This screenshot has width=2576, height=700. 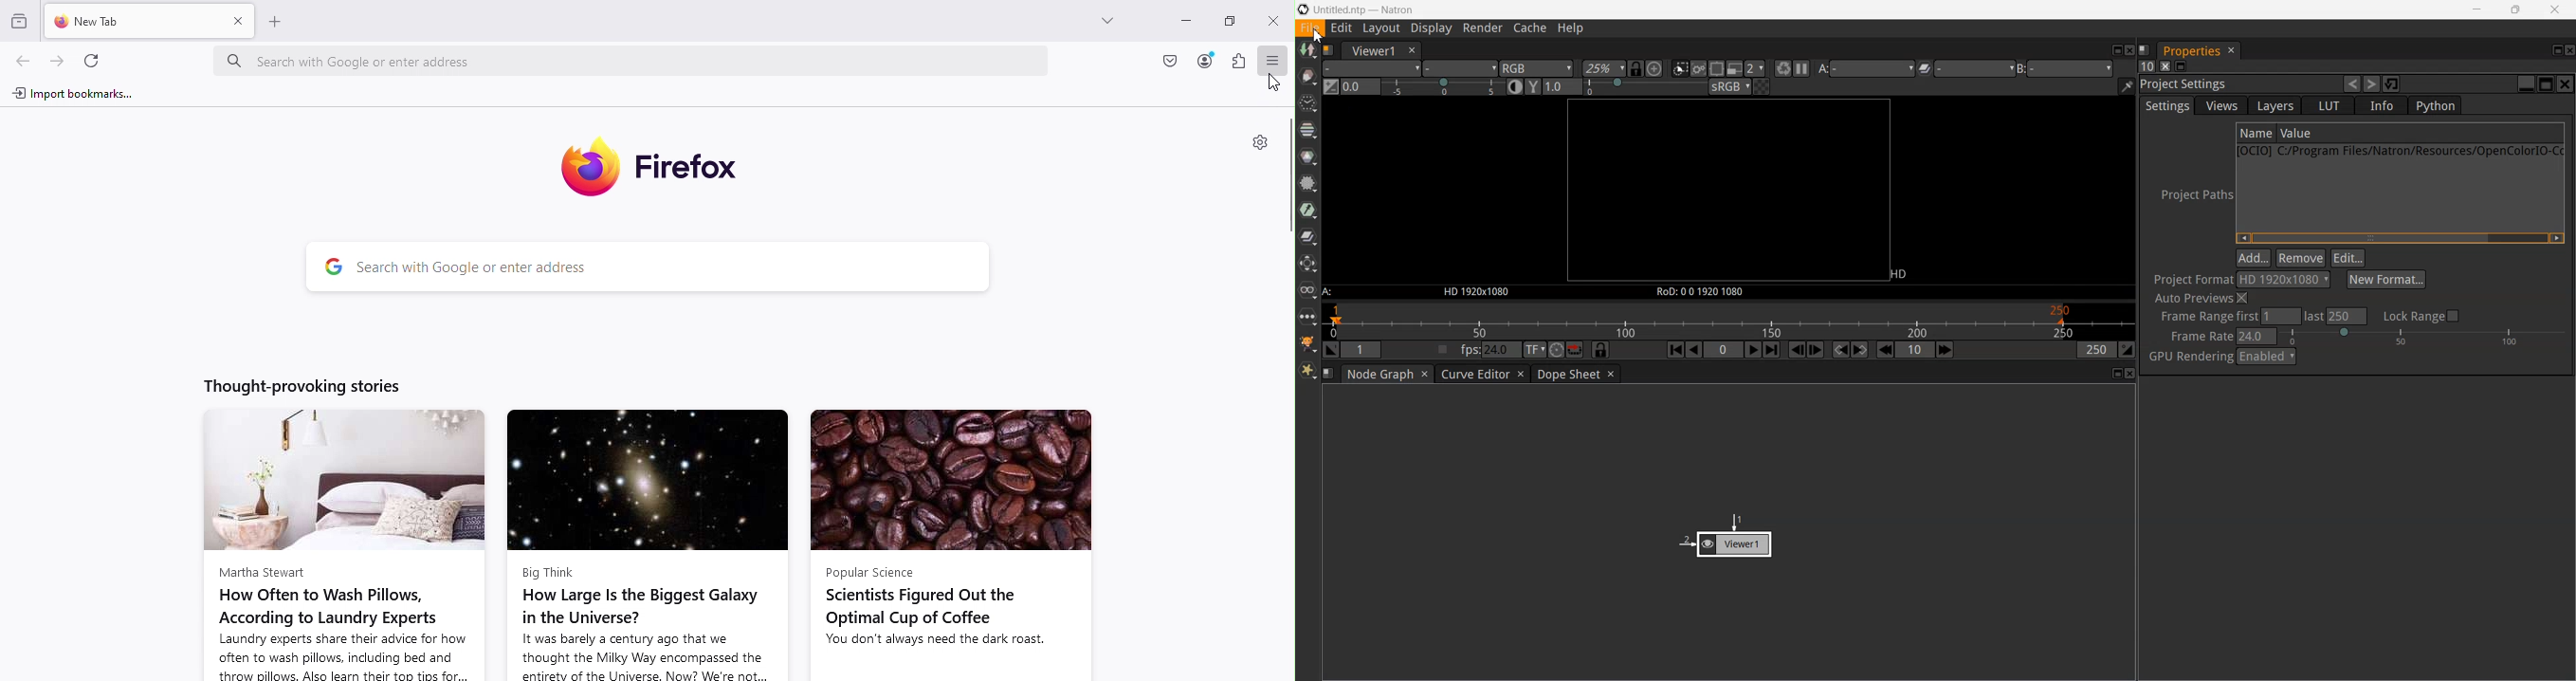 What do you see at coordinates (1275, 17) in the screenshot?
I see `Close` at bounding box center [1275, 17].